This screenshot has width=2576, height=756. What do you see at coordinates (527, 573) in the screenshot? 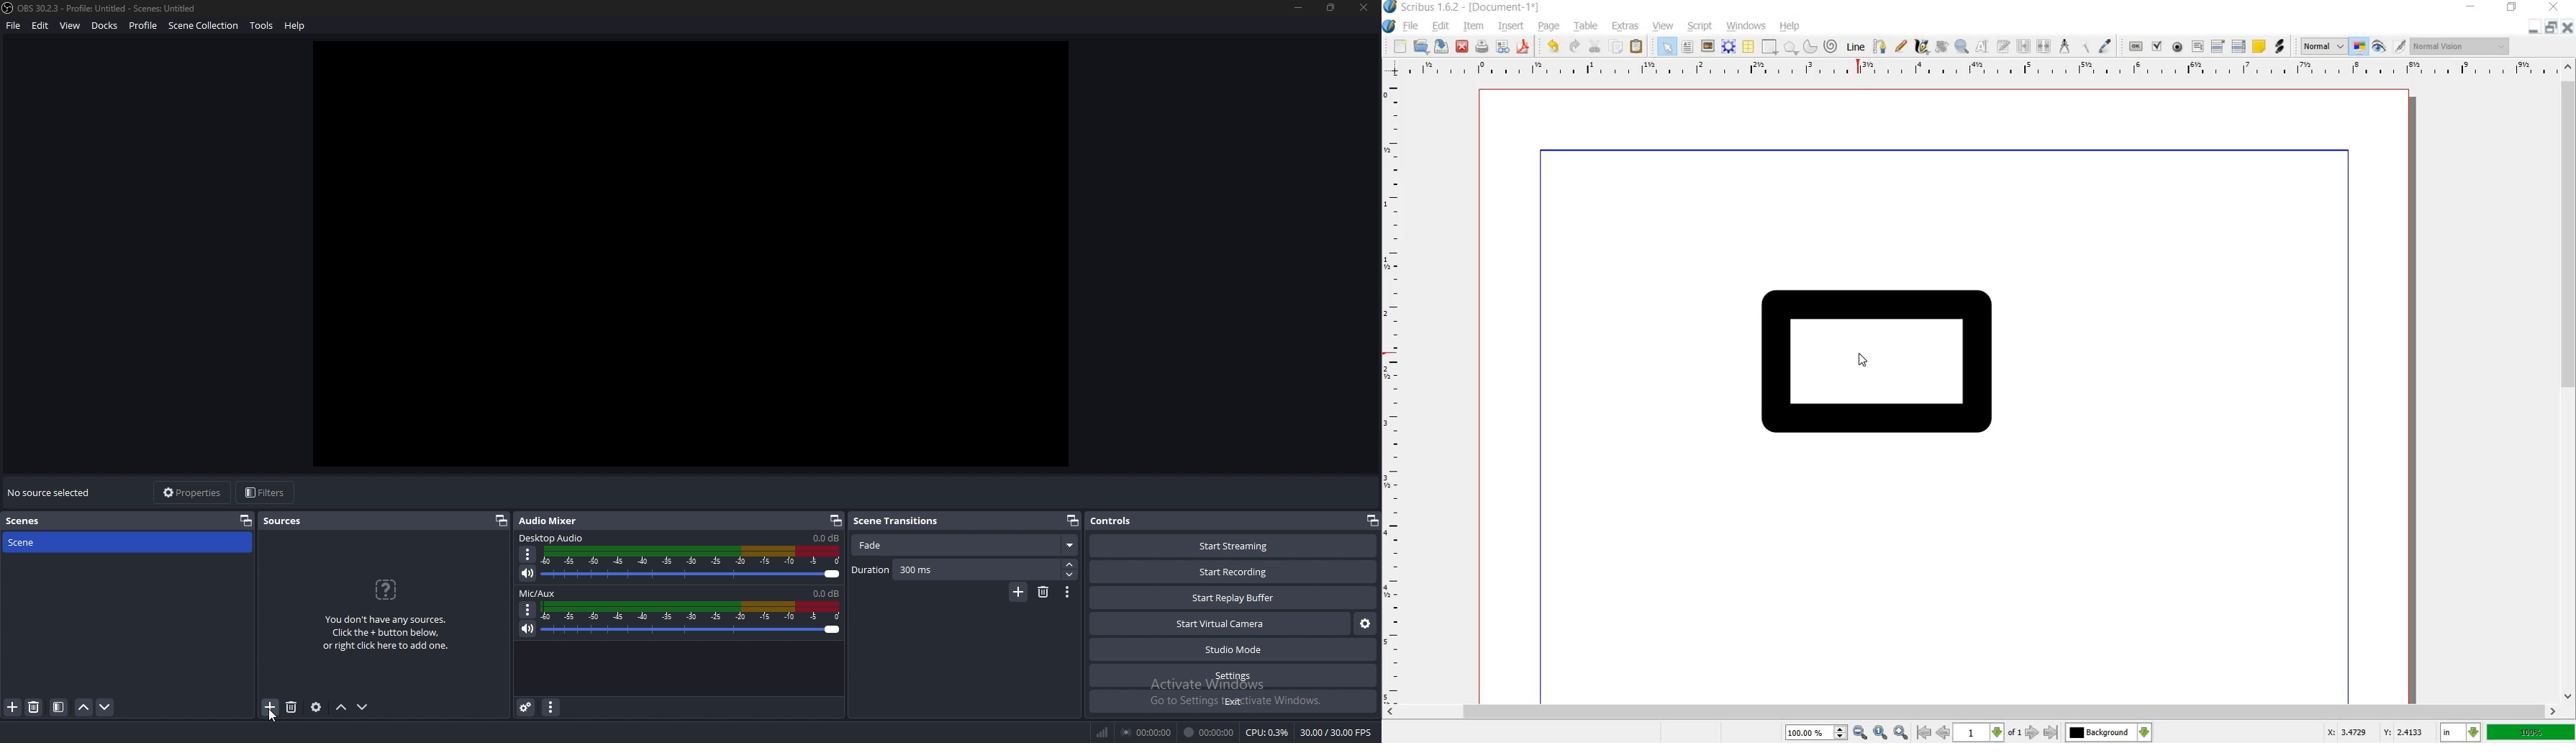
I see `mute` at bounding box center [527, 573].